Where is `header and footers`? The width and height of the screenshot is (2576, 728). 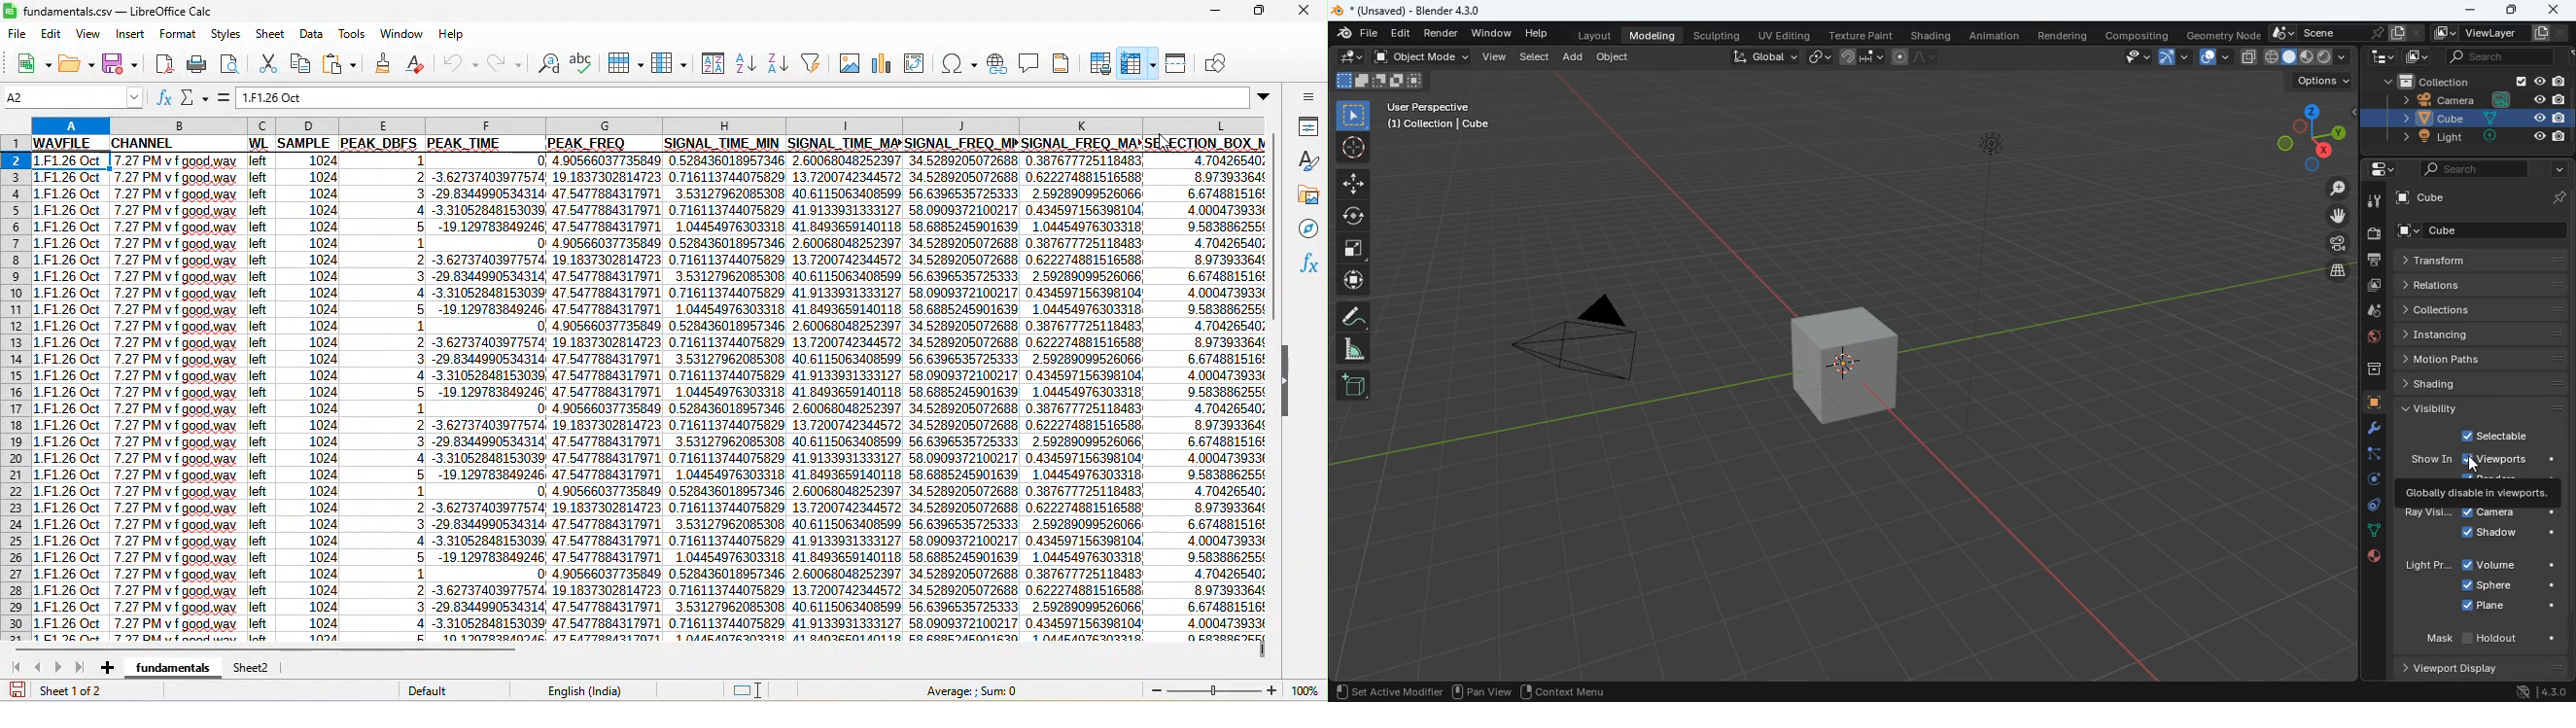
header and footers is located at coordinates (1068, 64).